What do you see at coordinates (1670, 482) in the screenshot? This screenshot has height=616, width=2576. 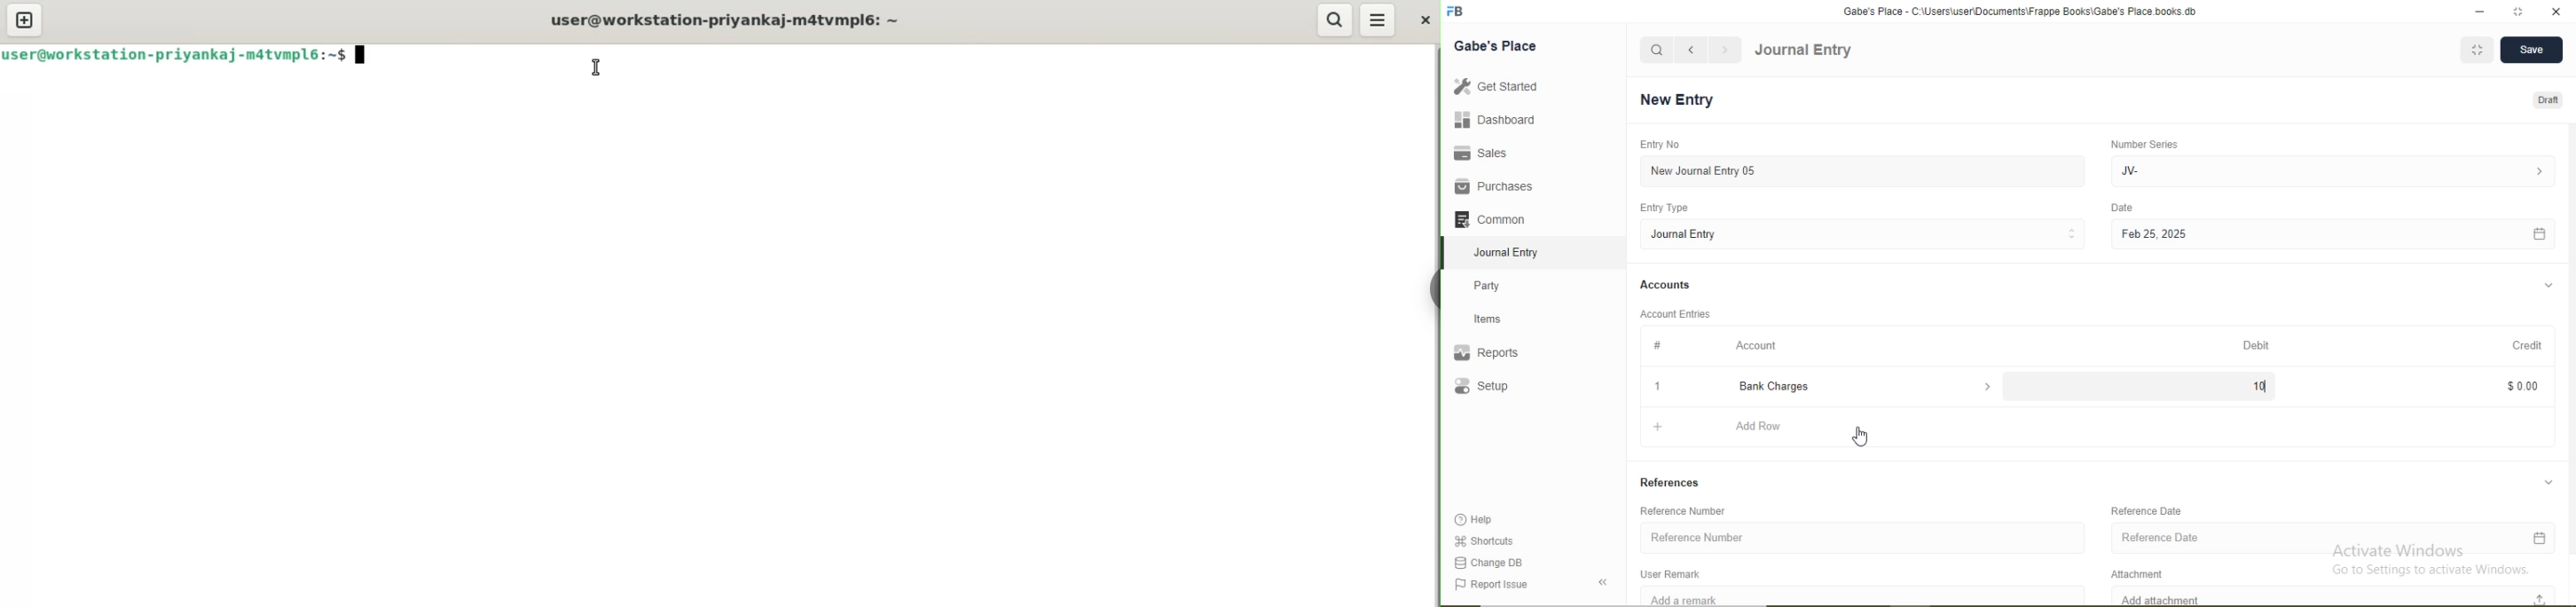 I see `References.` at bounding box center [1670, 482].